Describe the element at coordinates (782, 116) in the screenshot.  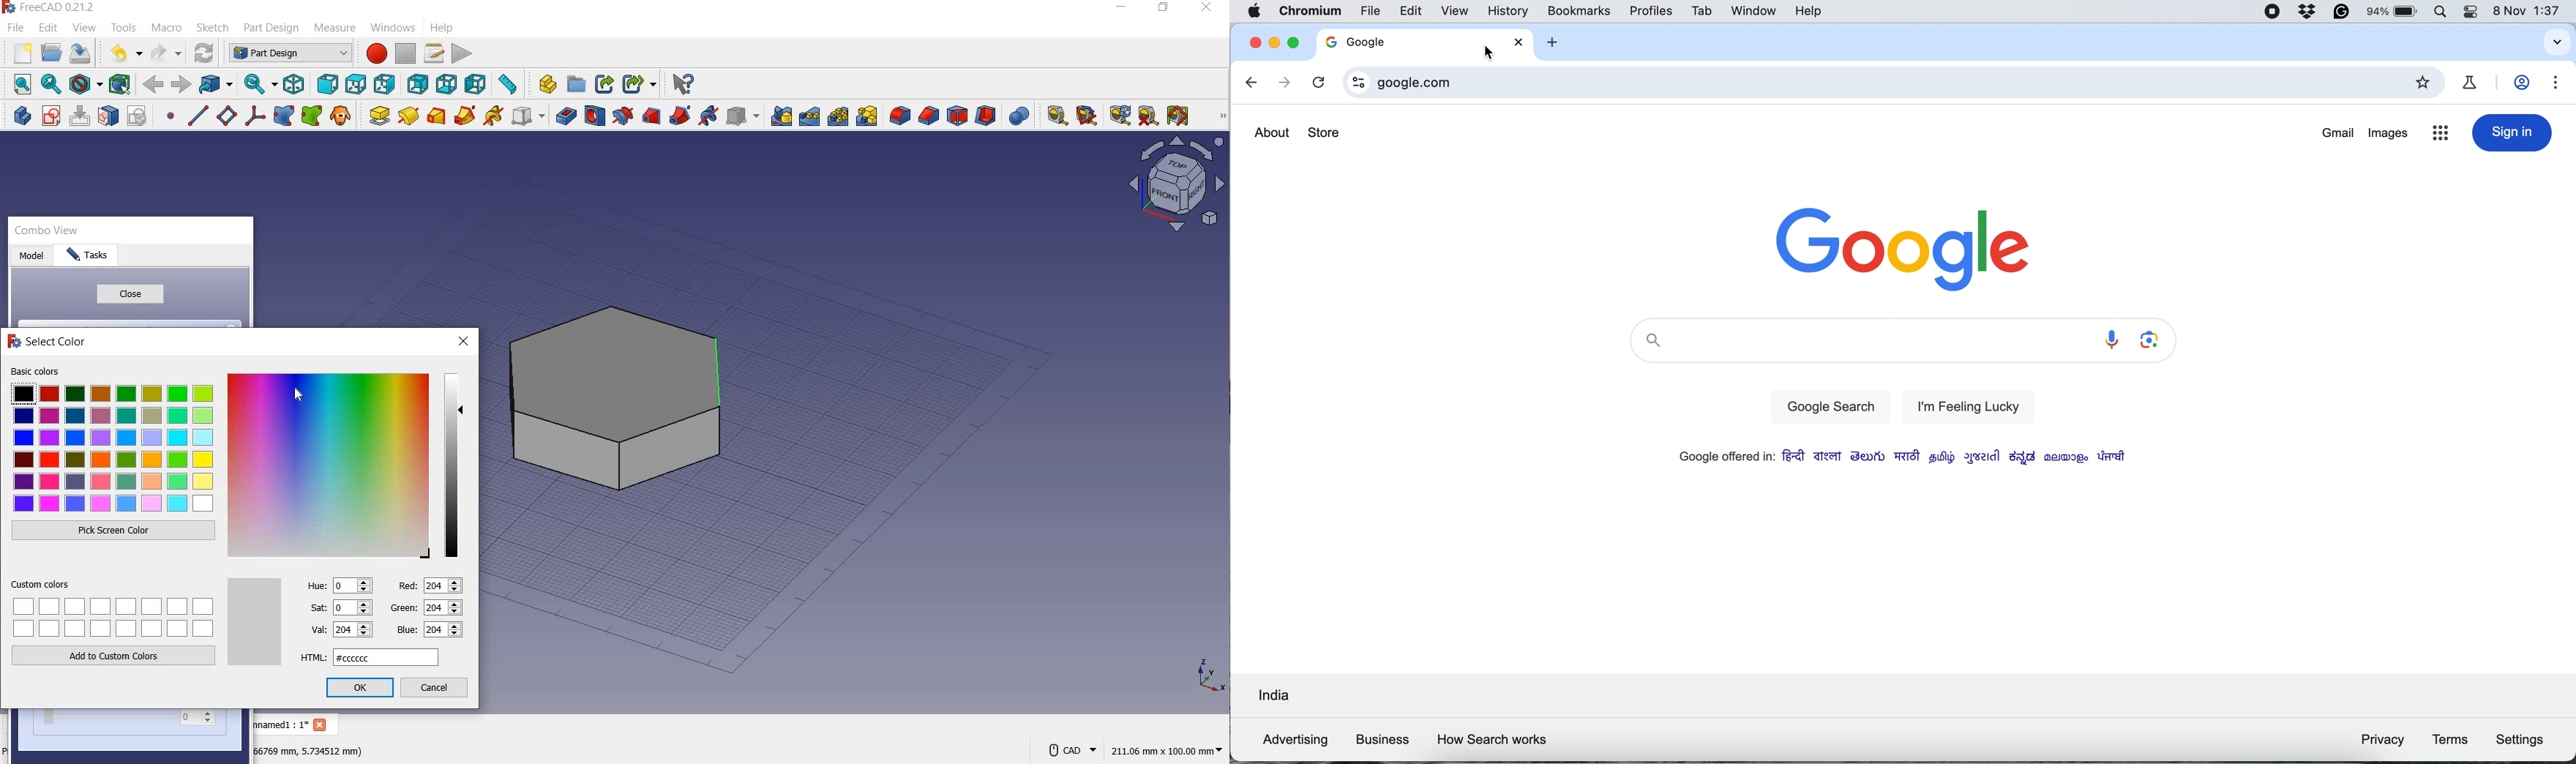
I see `mirrored` at that location.